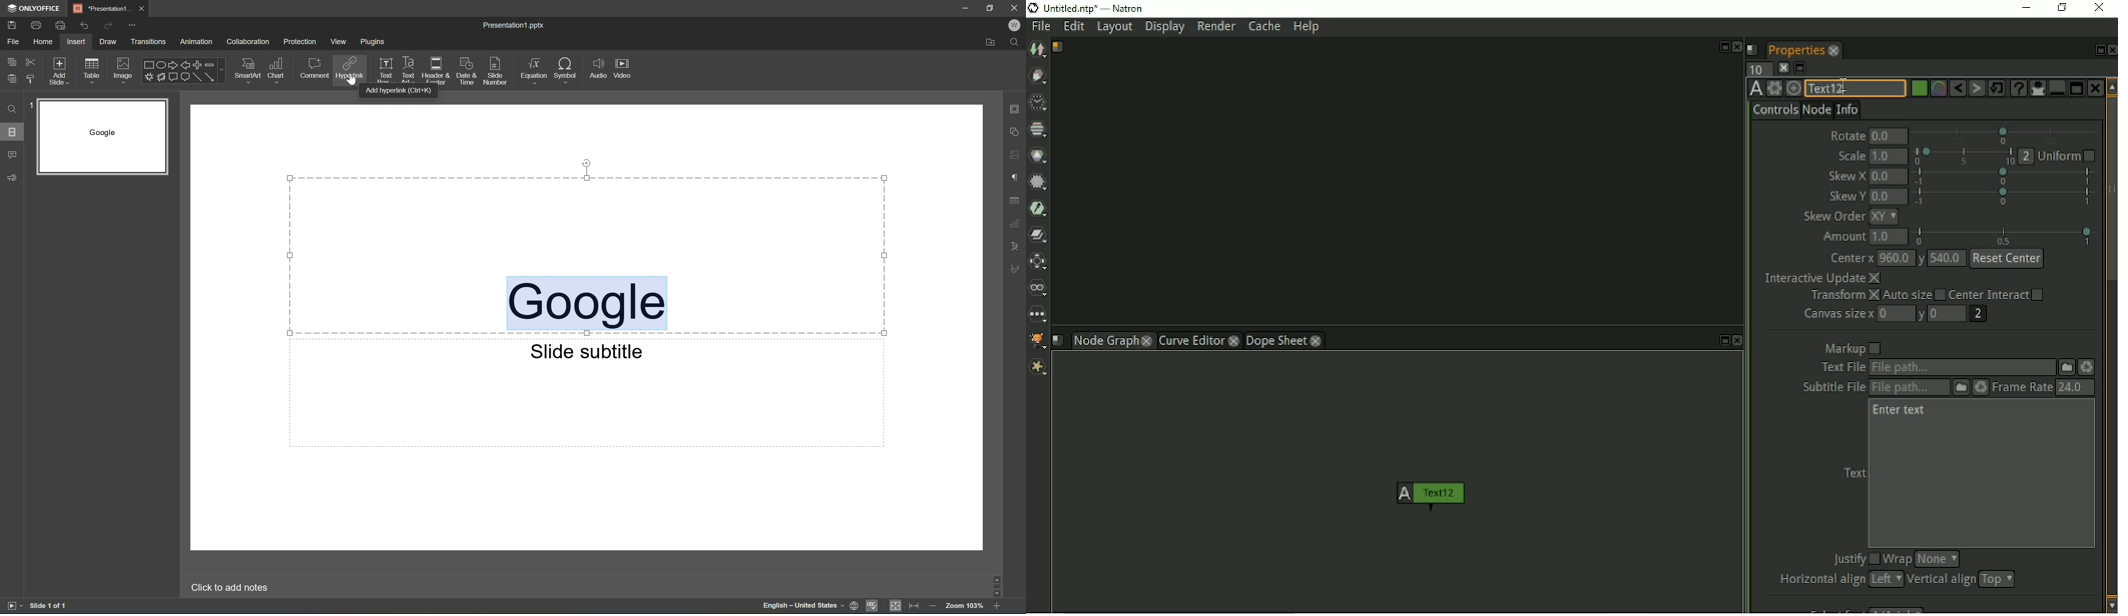 The image size is (2128, 616). I want to click on View, so click(338, 42).